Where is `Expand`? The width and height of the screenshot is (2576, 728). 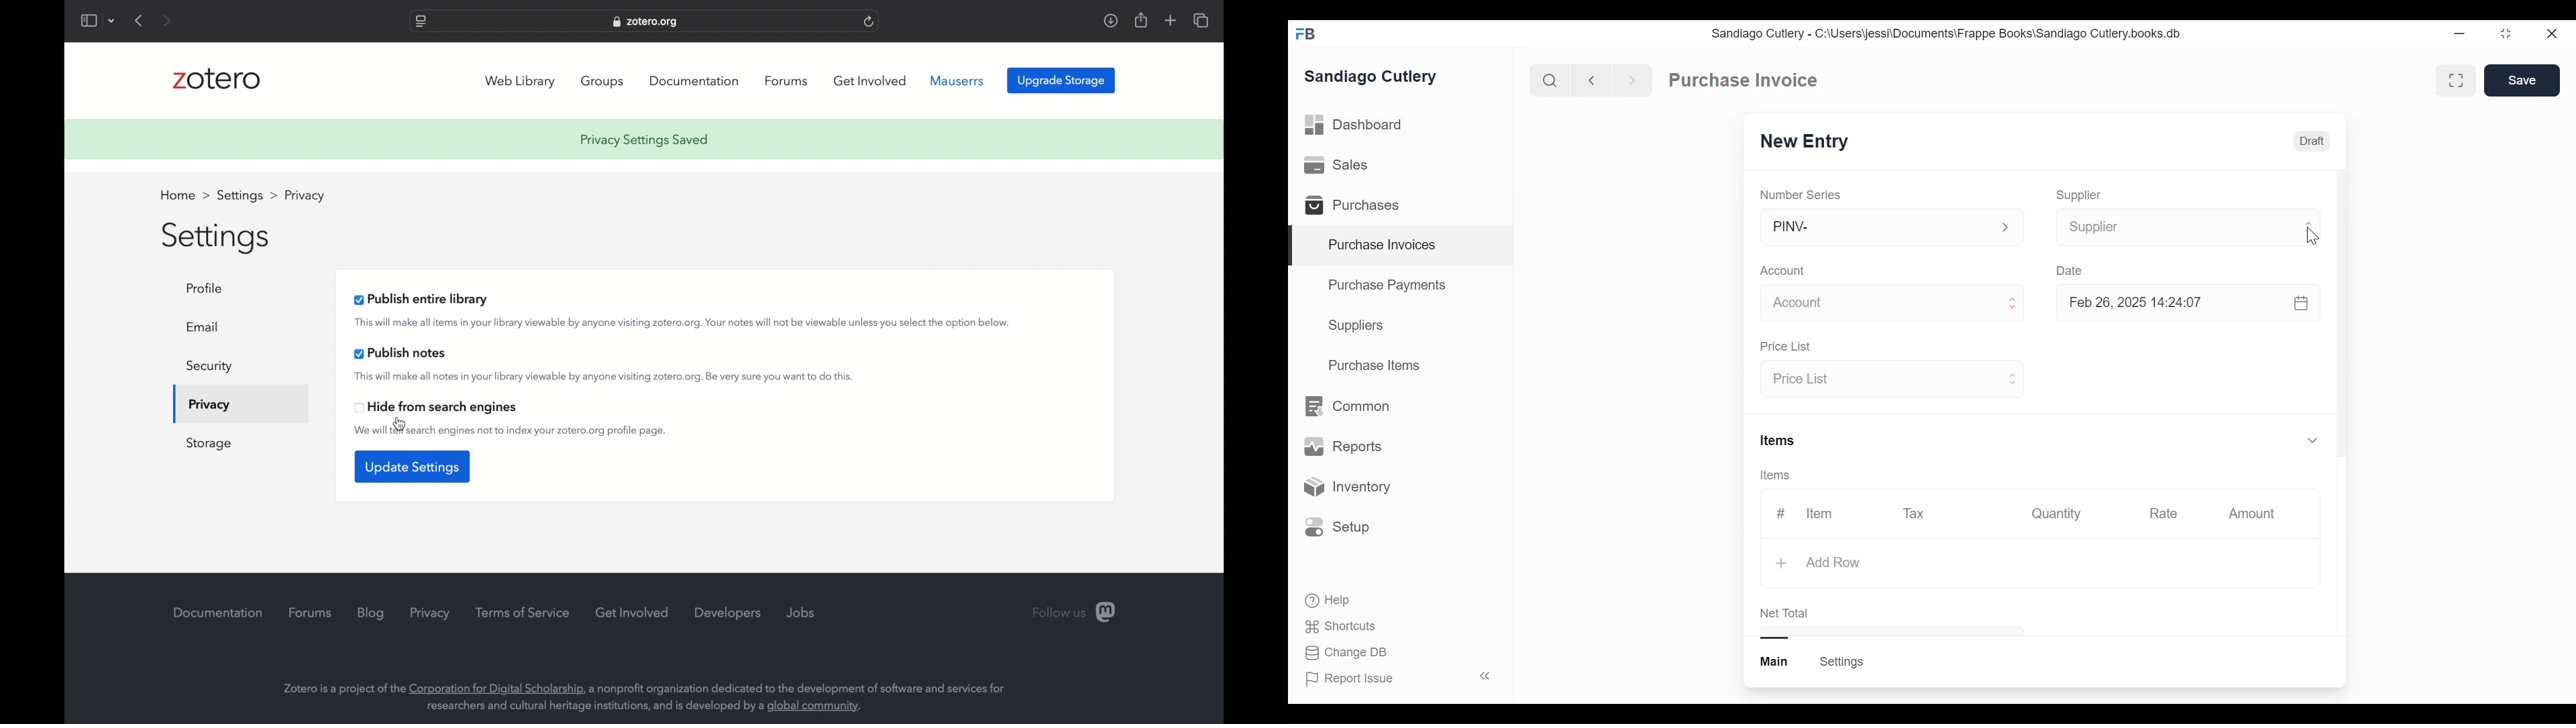 Expand is located at coordinates (2006, 228).